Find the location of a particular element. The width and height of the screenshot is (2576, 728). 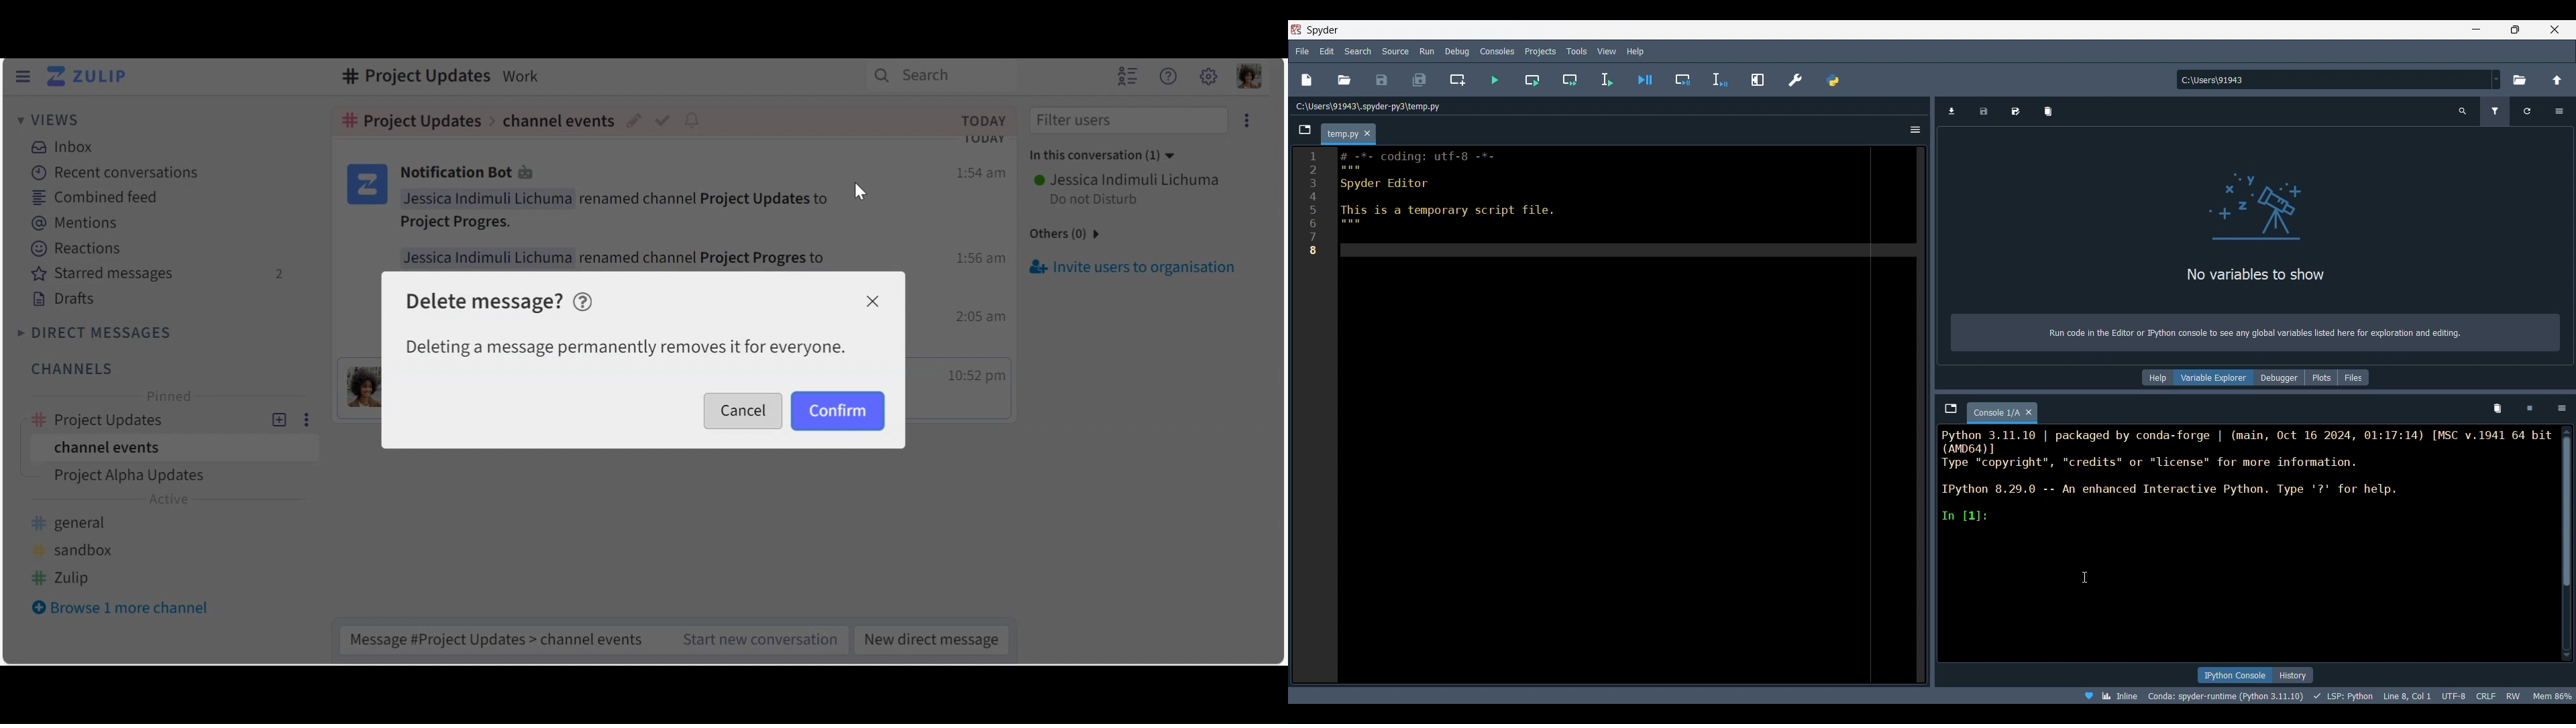

Delete message? is located at coordinates (484, 303).